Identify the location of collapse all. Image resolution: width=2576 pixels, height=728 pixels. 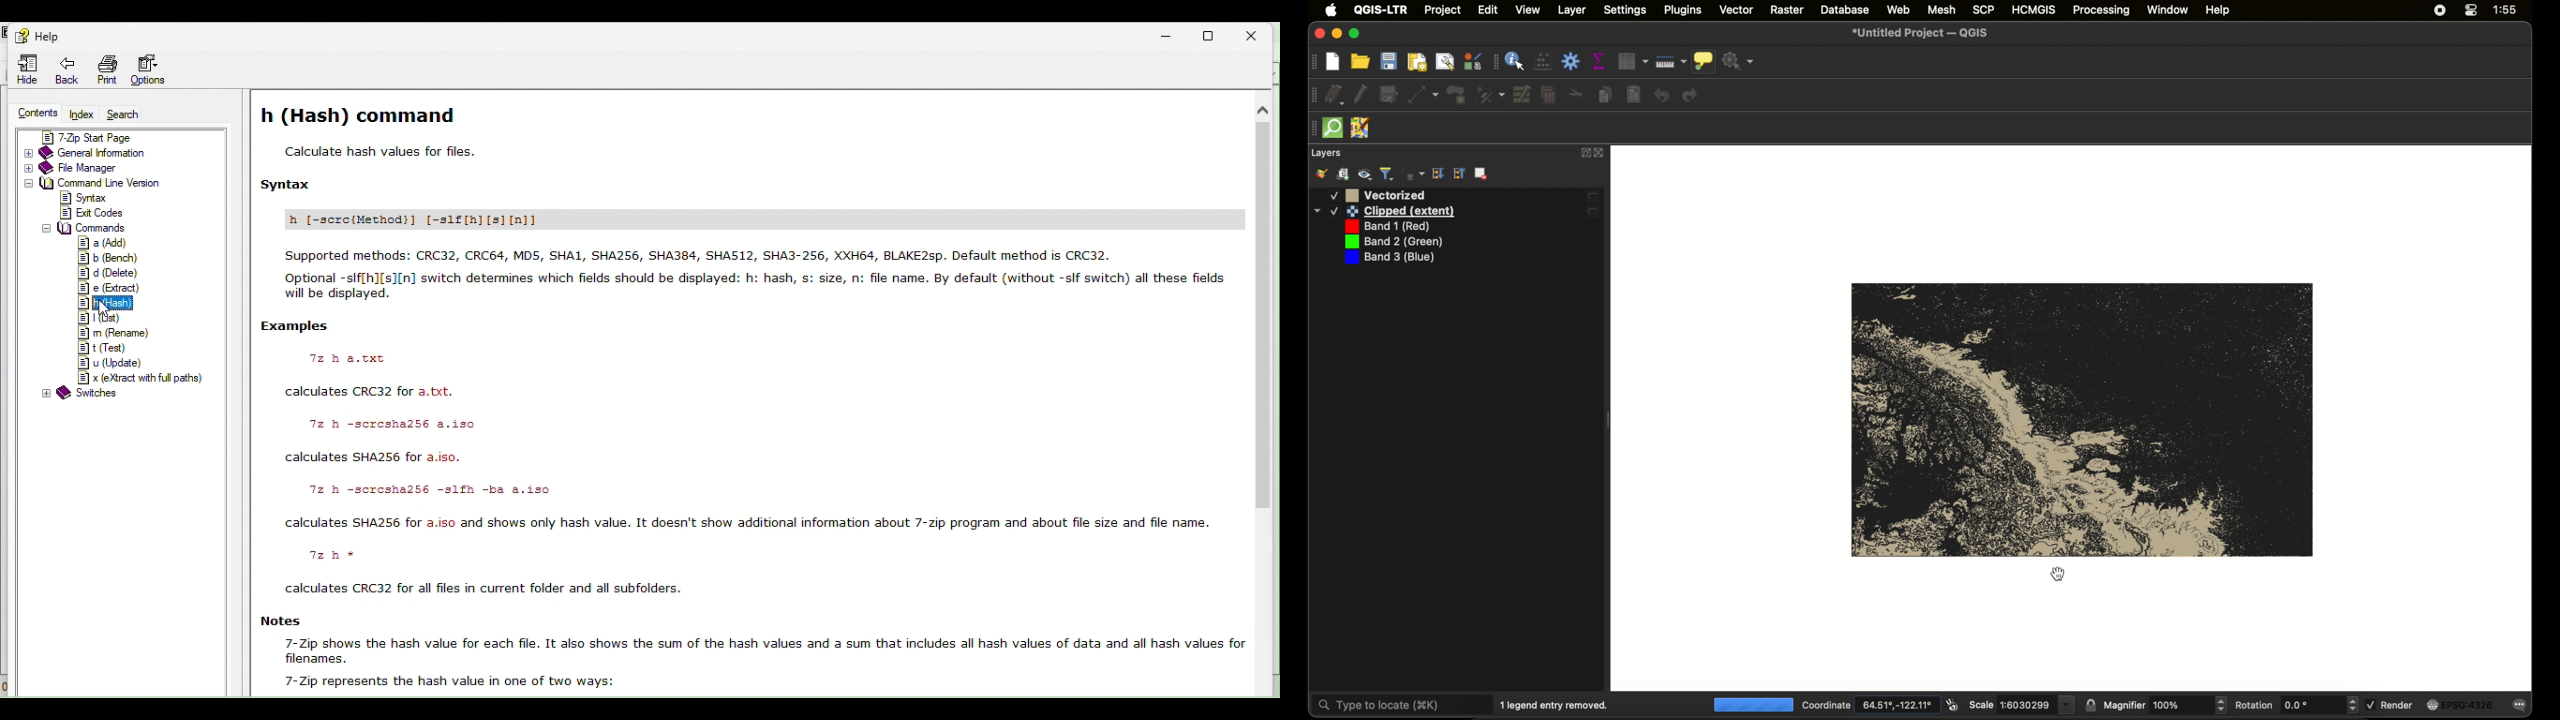
(1438, 173).